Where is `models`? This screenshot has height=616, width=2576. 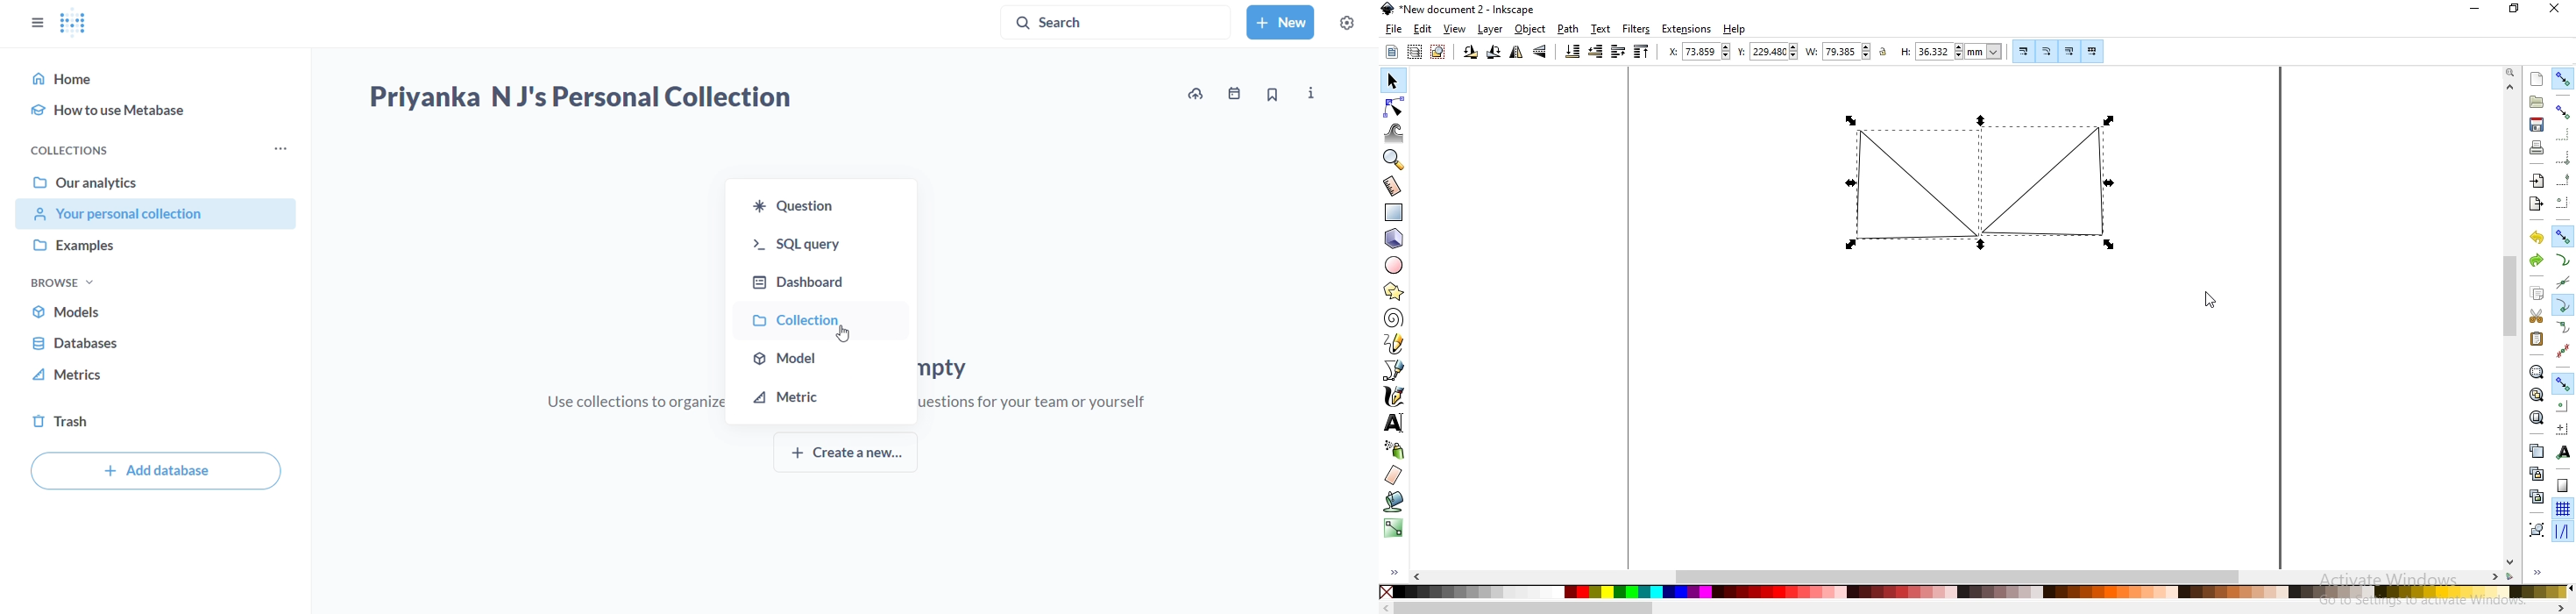
models is located at coordinates (155, 311).